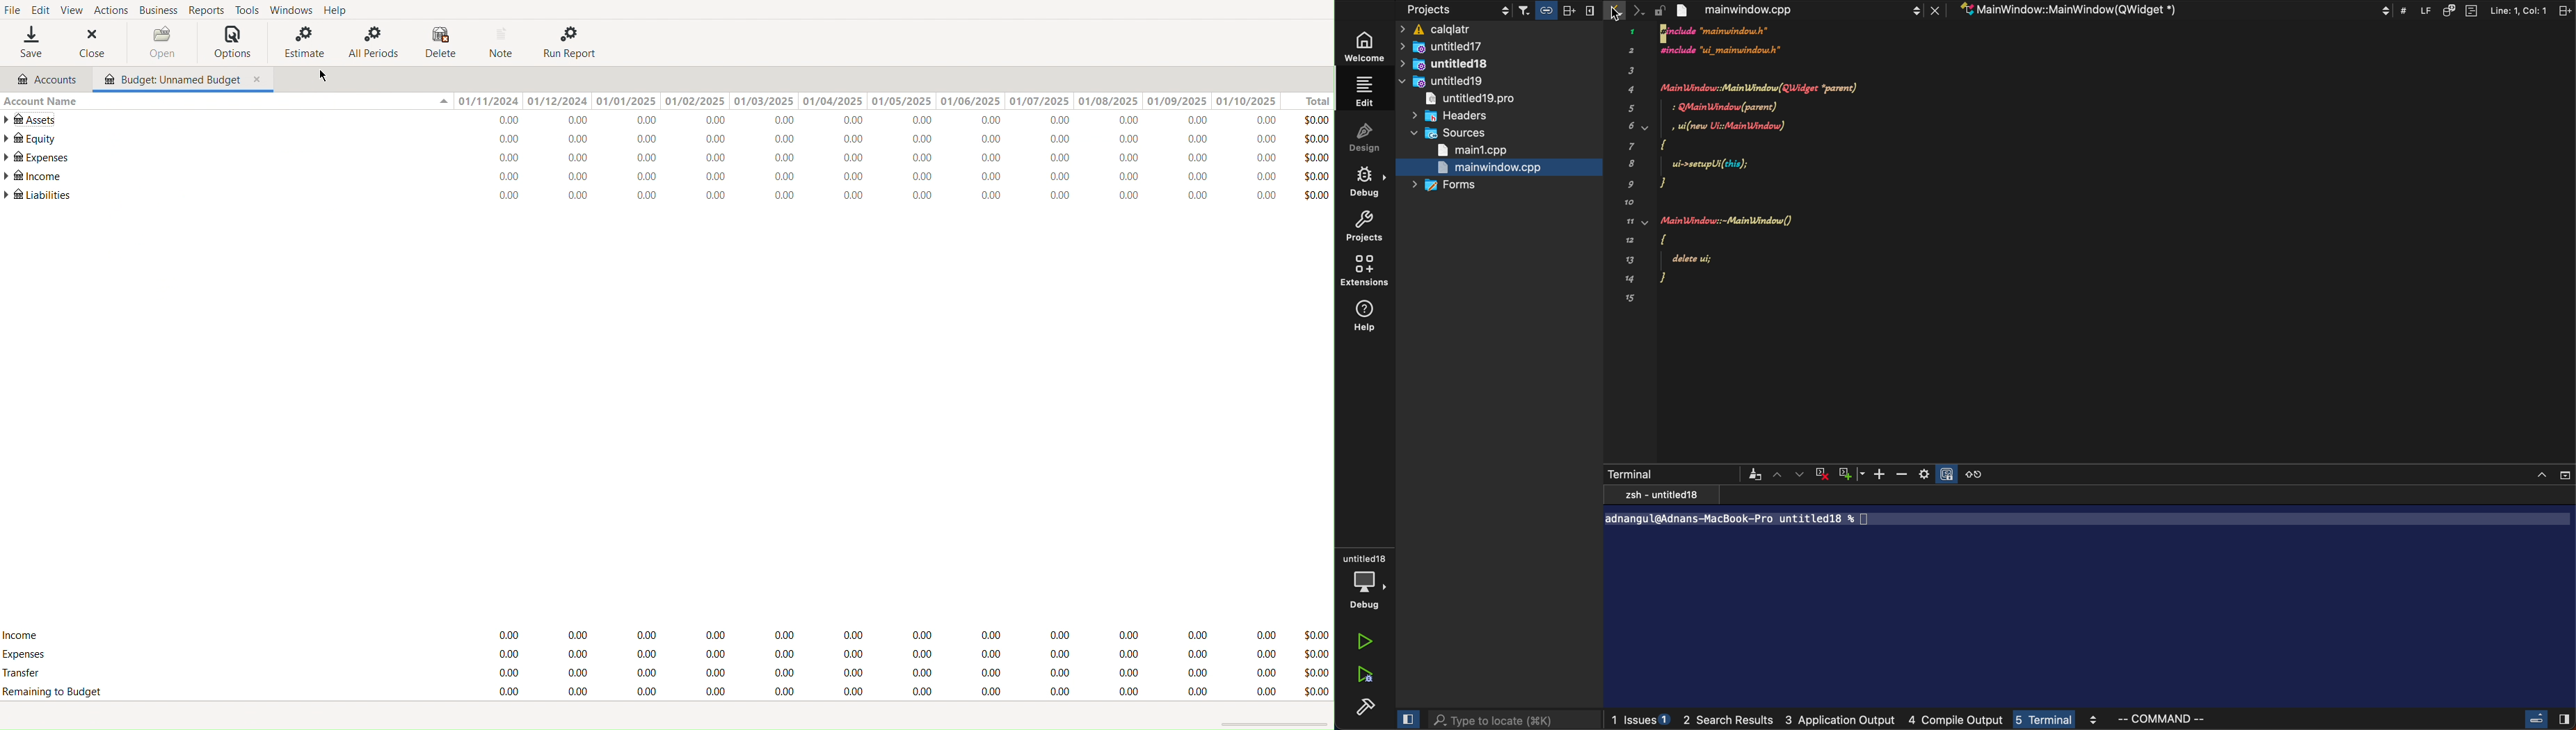 The width and height of the screenshot is (2576, 756). I want to click on Assets, so click(32, 118).